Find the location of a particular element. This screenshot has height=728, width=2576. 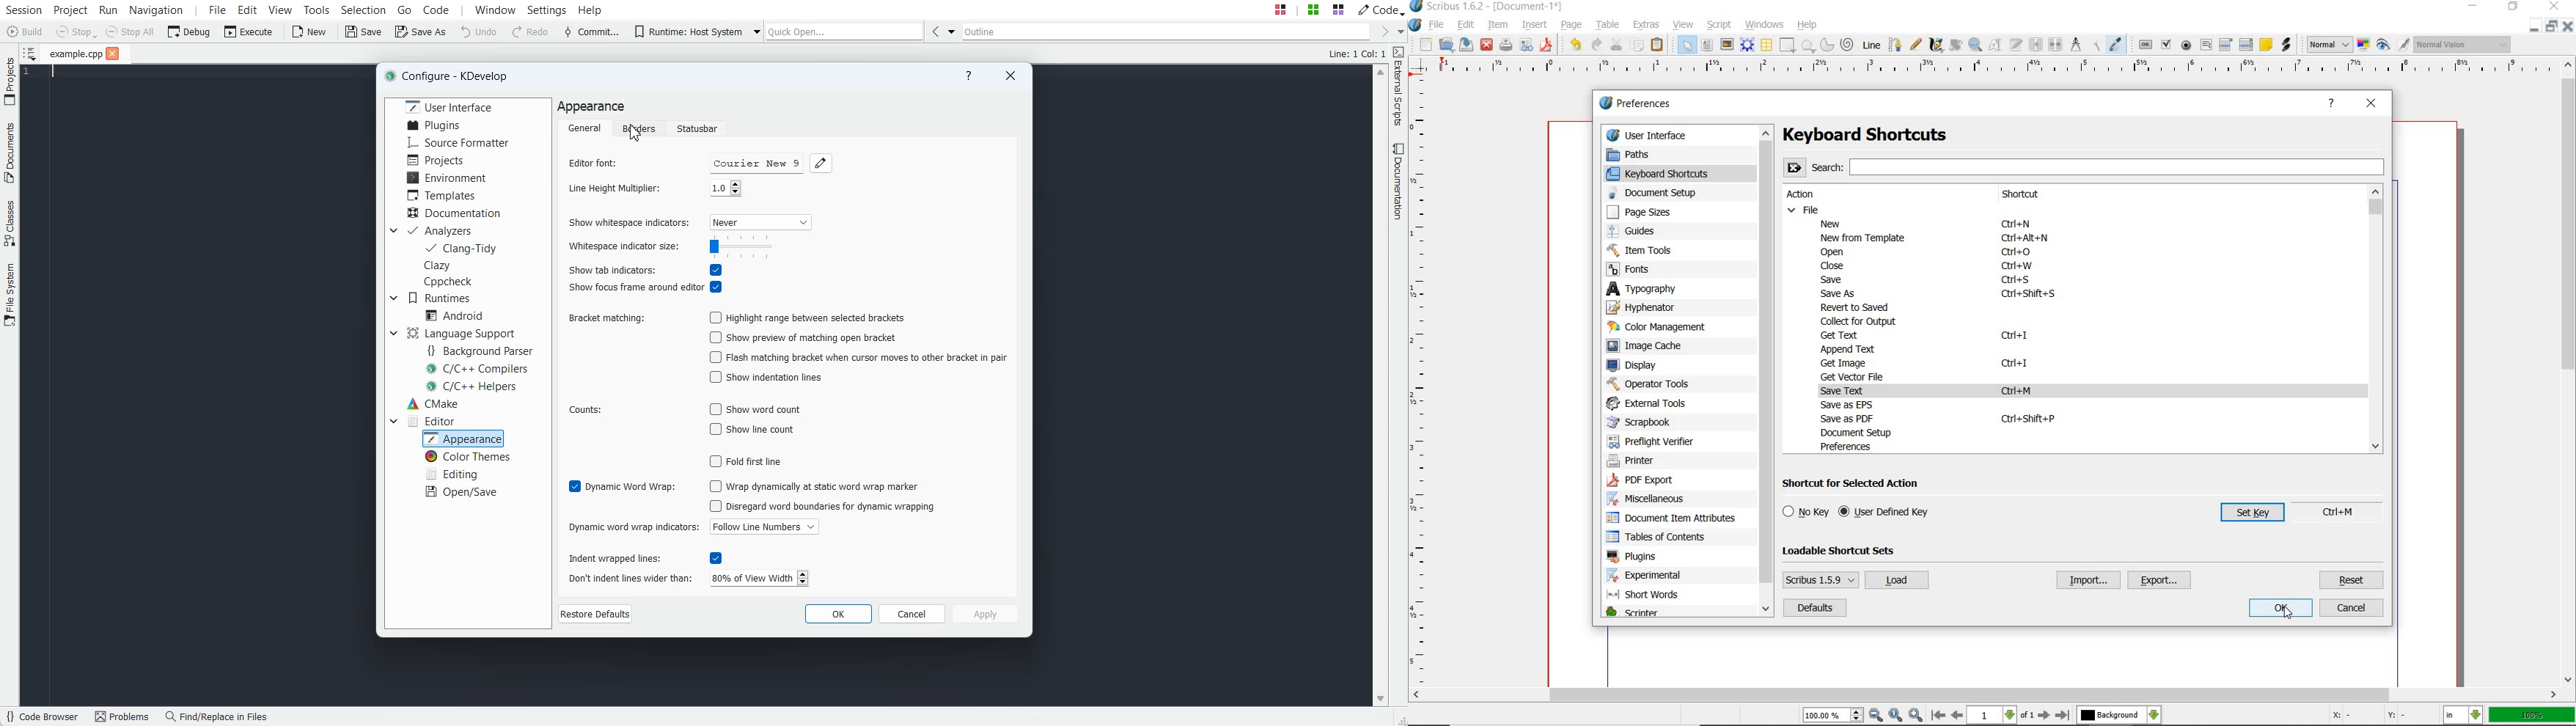

pdf radio button is located at coordinates (2187, 45).